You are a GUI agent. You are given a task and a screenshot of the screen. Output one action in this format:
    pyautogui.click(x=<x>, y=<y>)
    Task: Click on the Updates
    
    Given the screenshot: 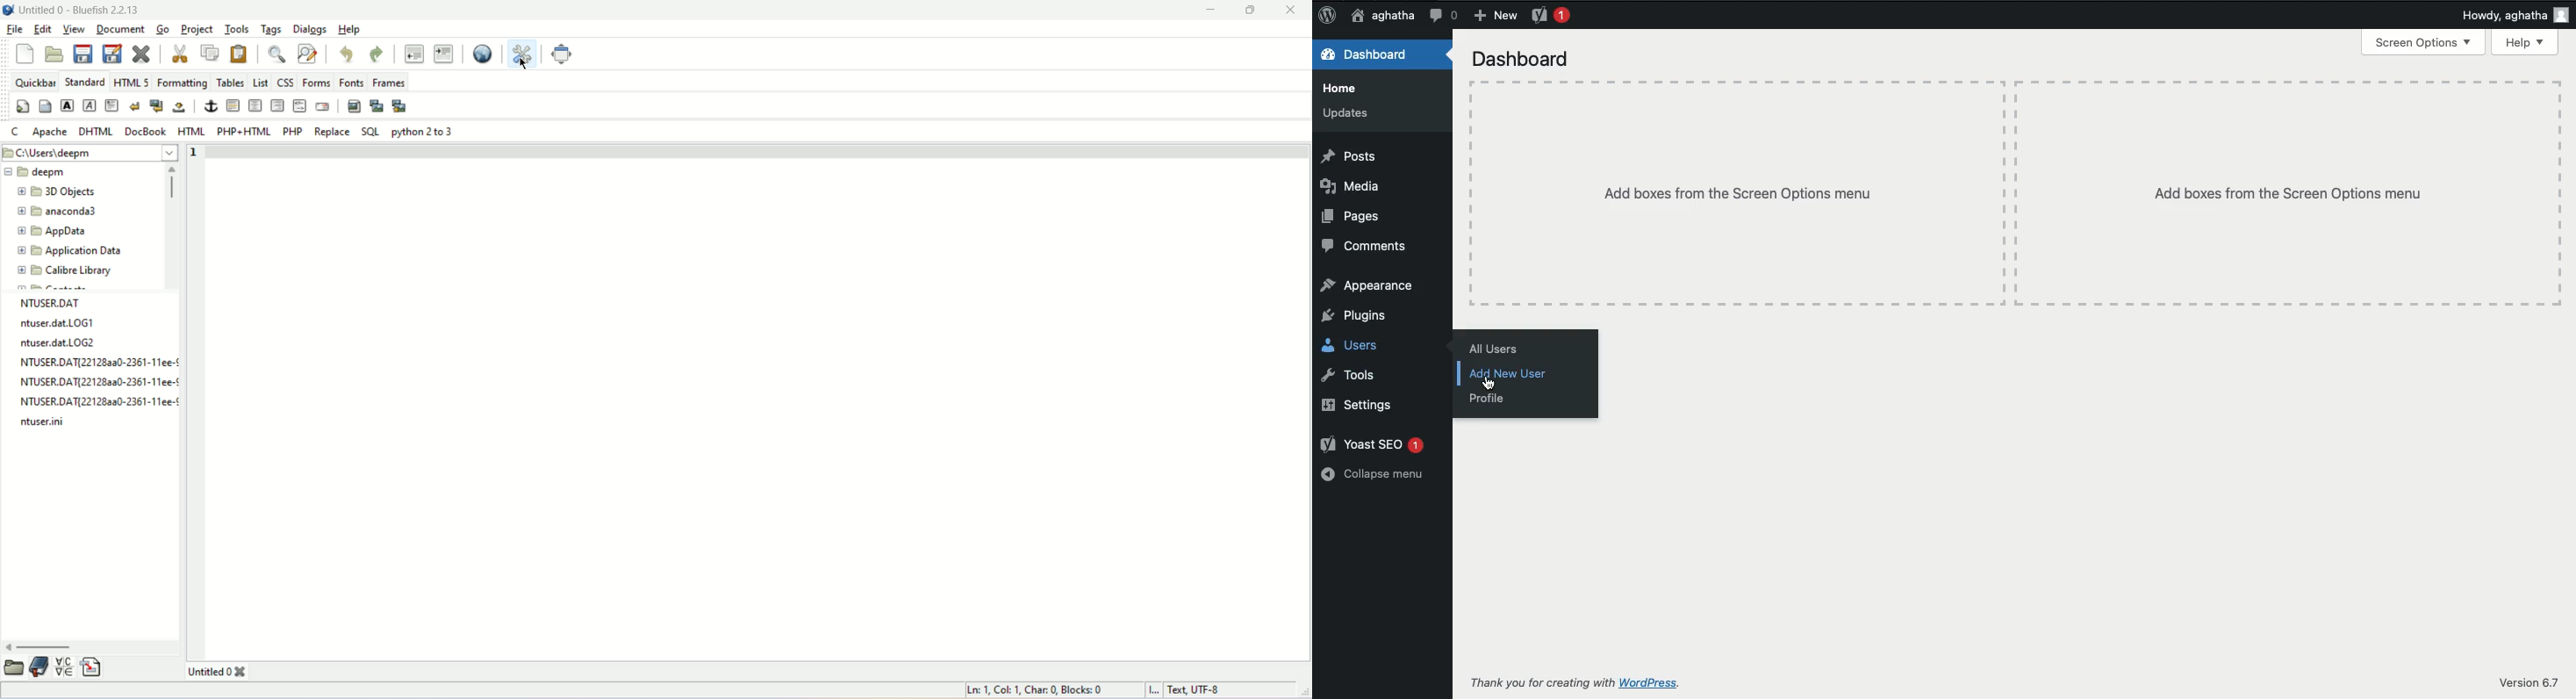 What is the action you would take?
    pyautogui.click(x=1347, y=112)
    